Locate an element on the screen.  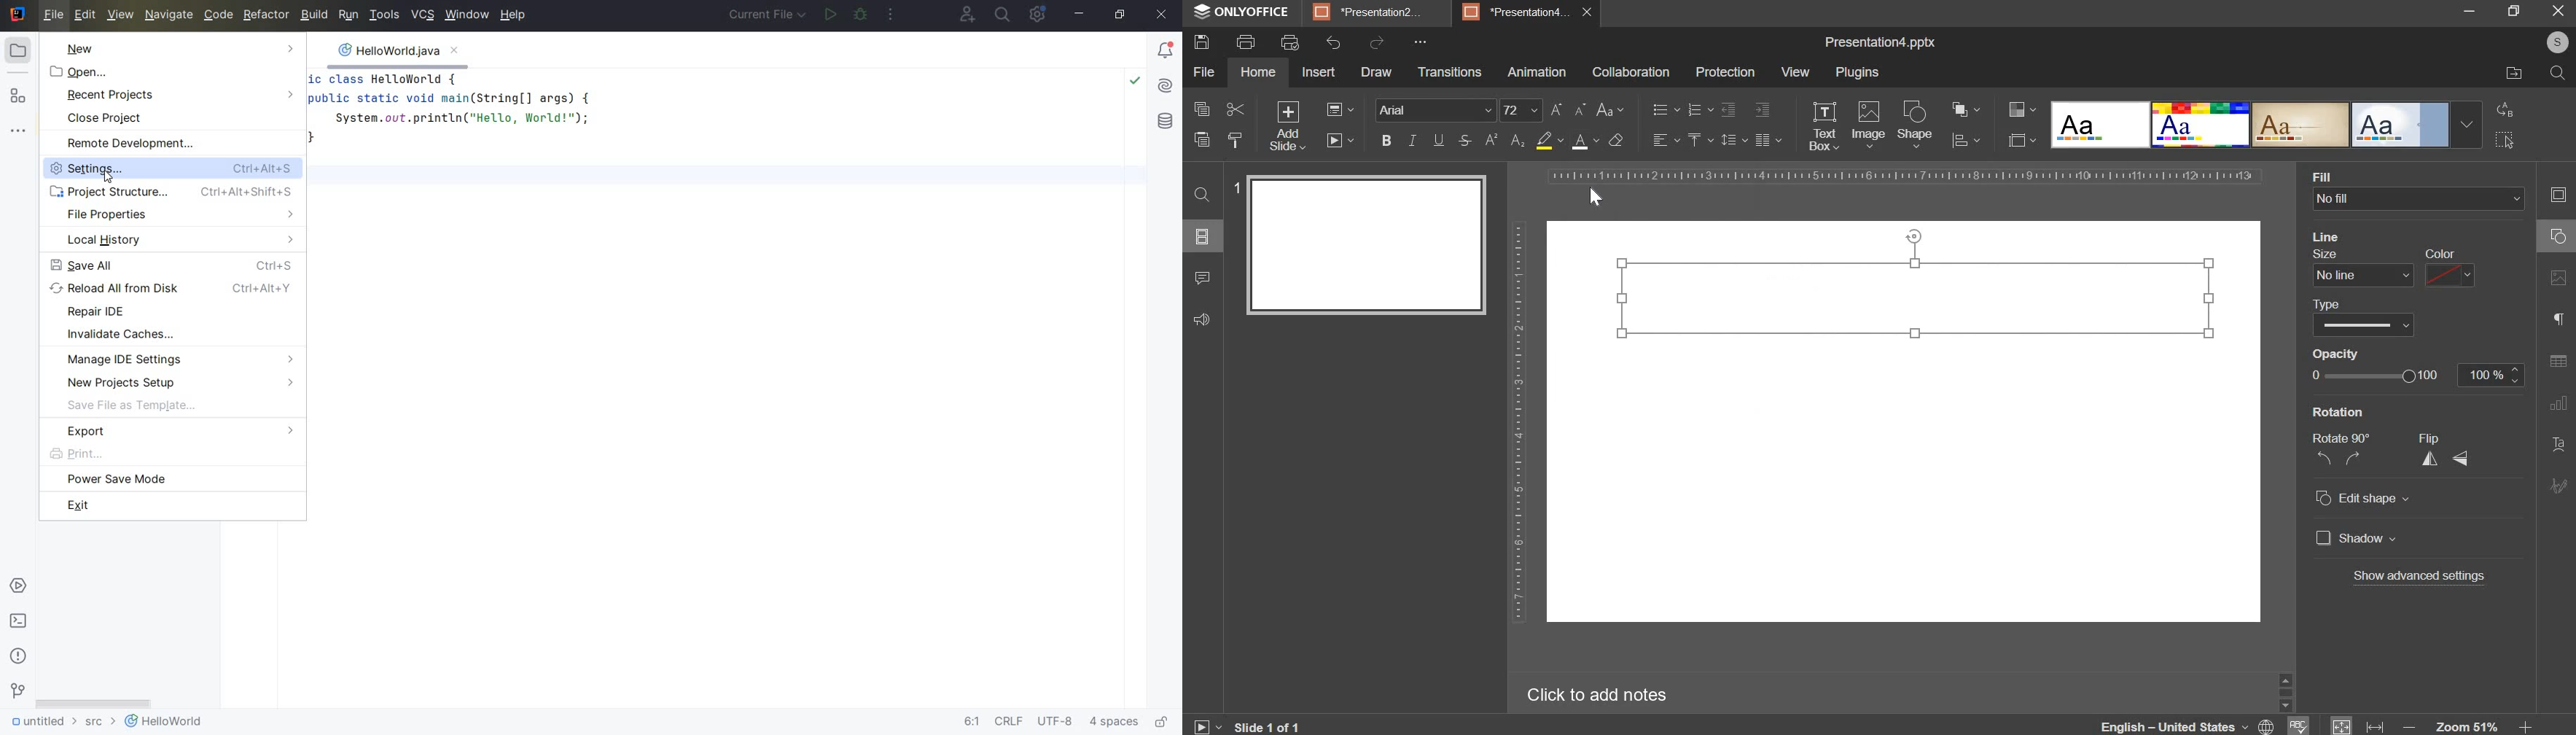
ONLYOFFICE is located at coordinates (1257, 12).